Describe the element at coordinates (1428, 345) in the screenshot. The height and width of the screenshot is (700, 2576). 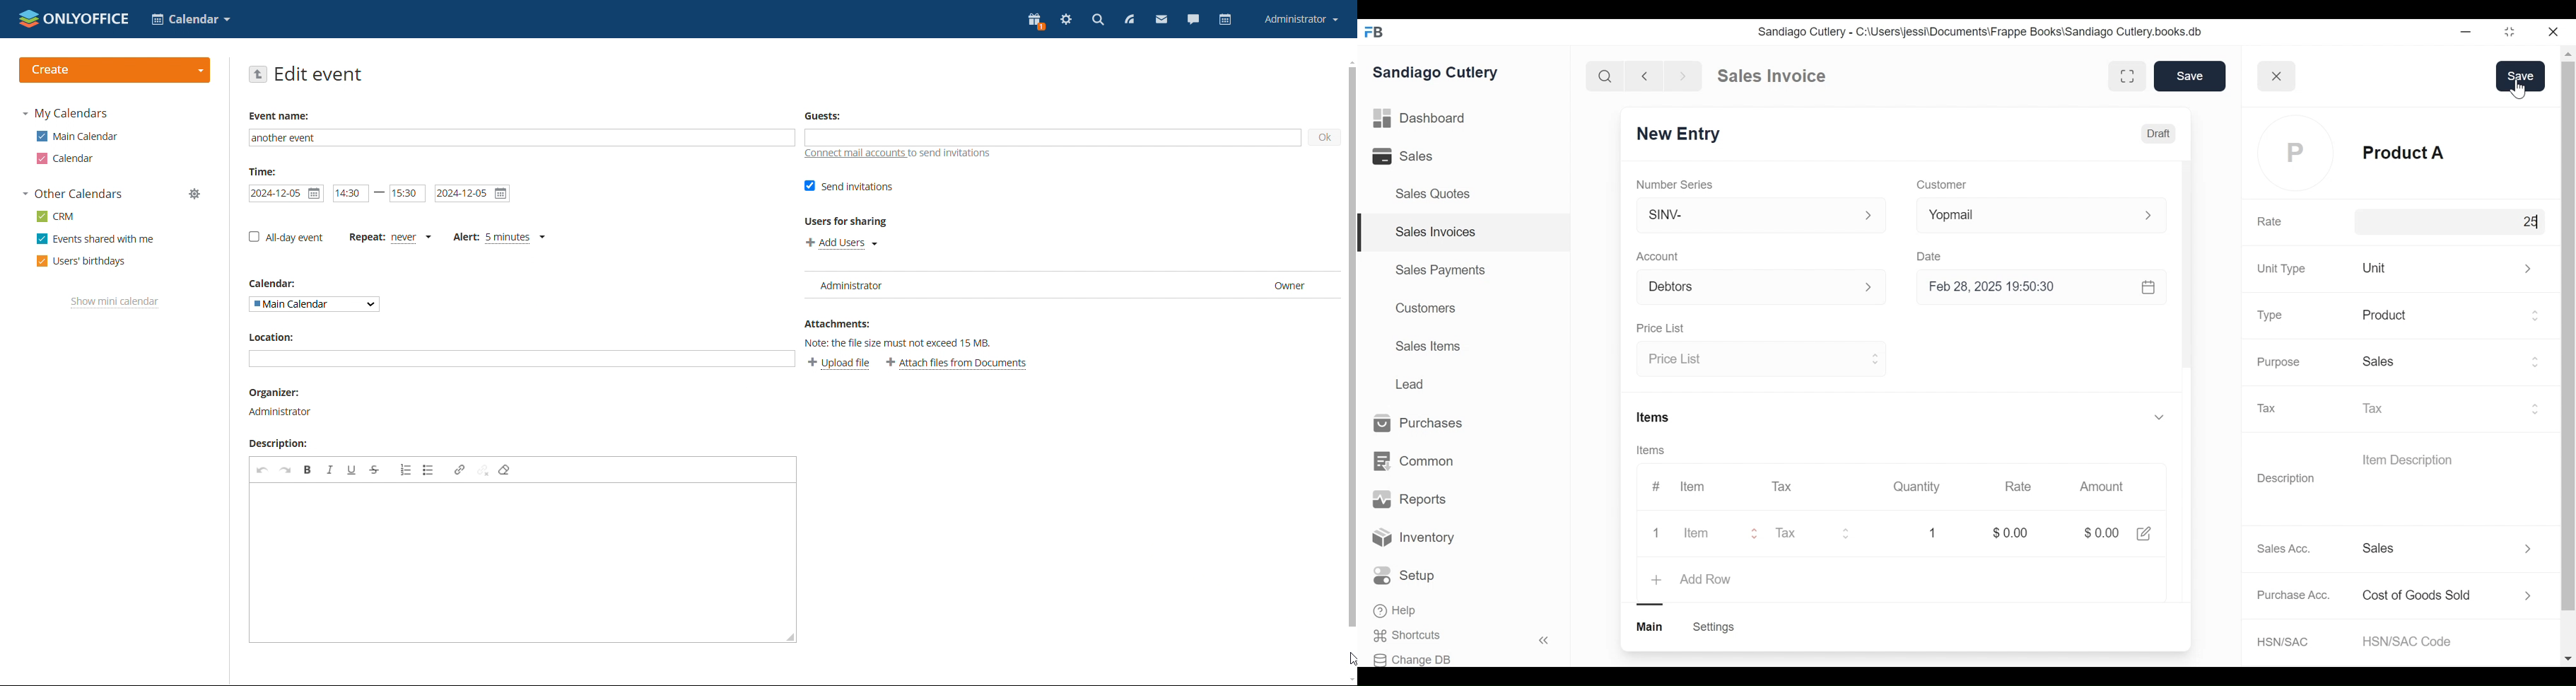
I see `Sales Items` at that location.